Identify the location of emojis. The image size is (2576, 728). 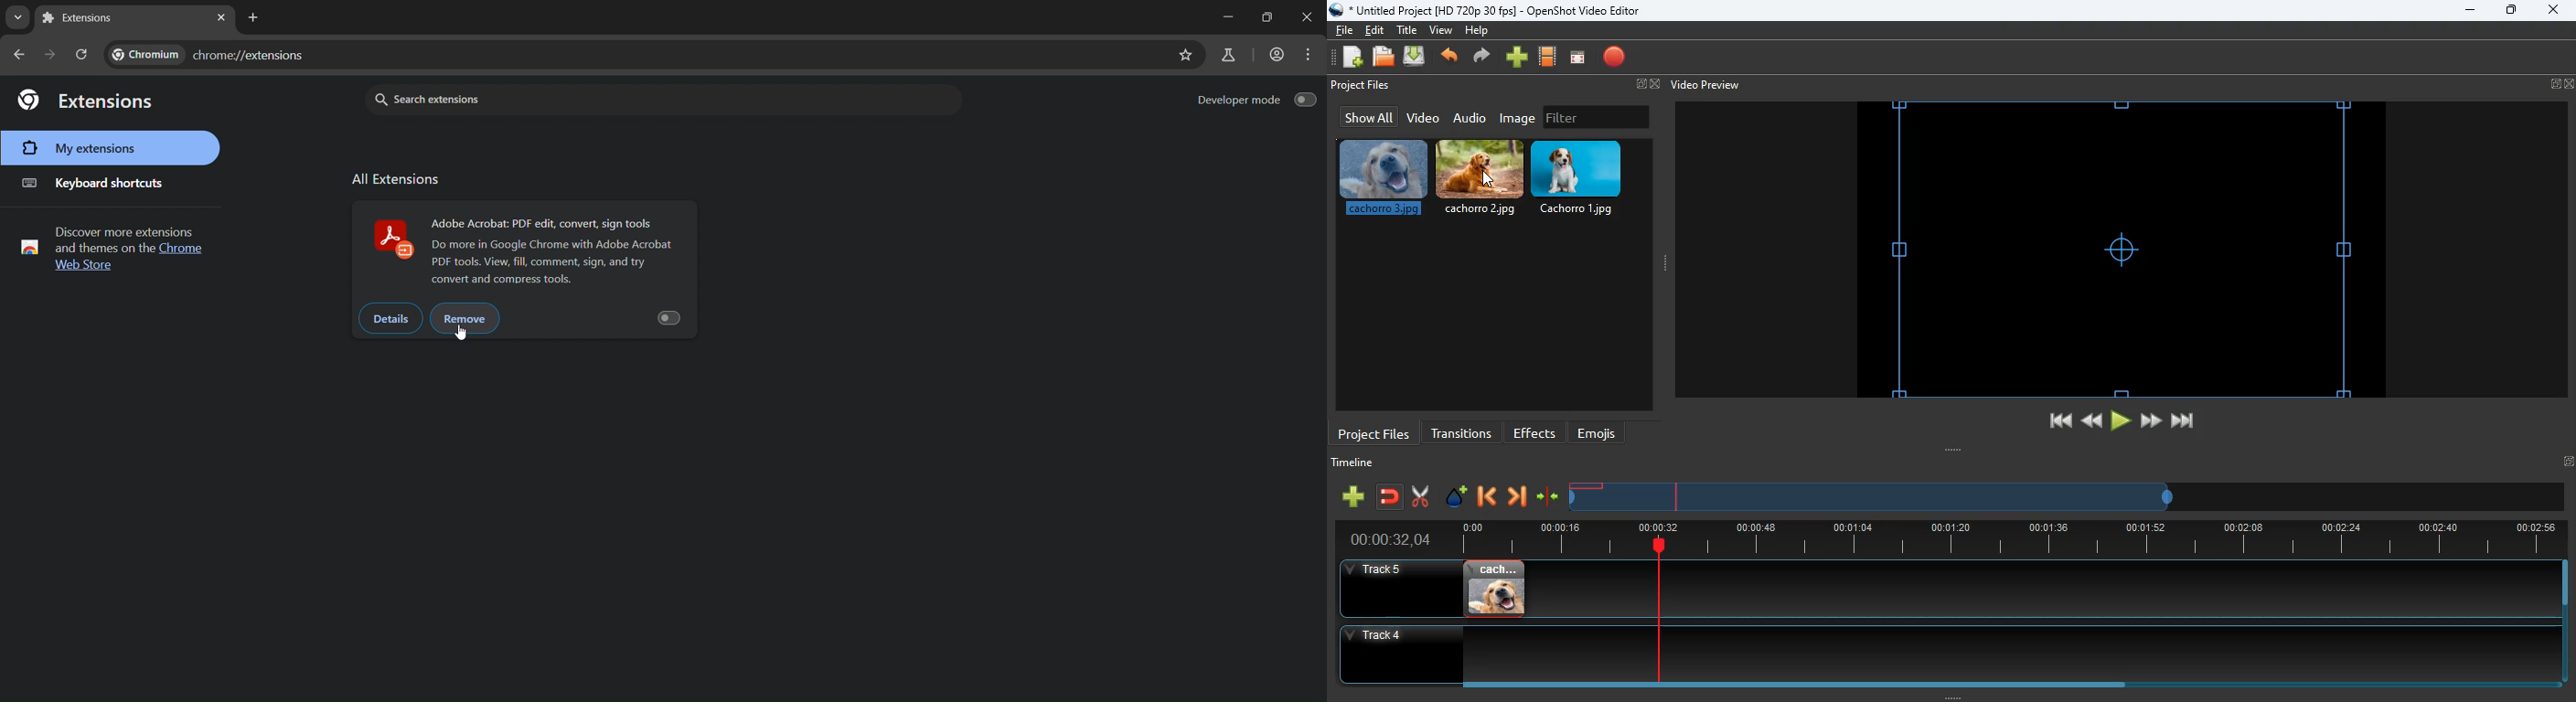
(1601, 433).